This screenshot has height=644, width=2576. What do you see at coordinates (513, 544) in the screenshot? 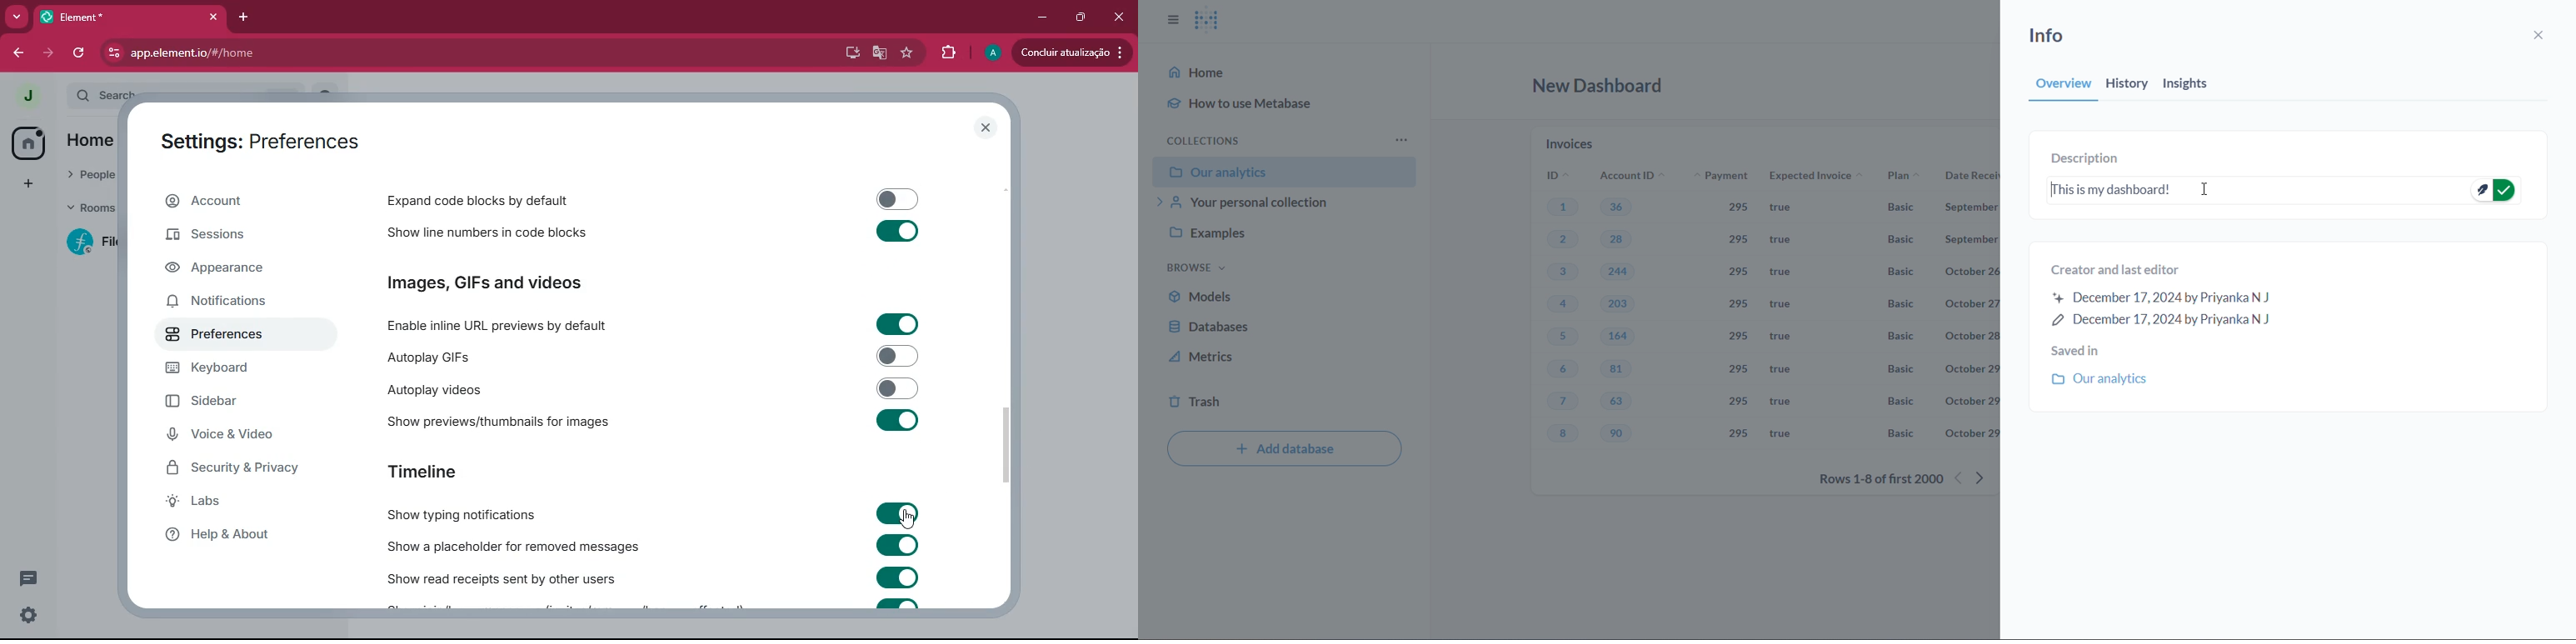
I see `show a placeholder for removed messages` at bounding box center [513, 544].